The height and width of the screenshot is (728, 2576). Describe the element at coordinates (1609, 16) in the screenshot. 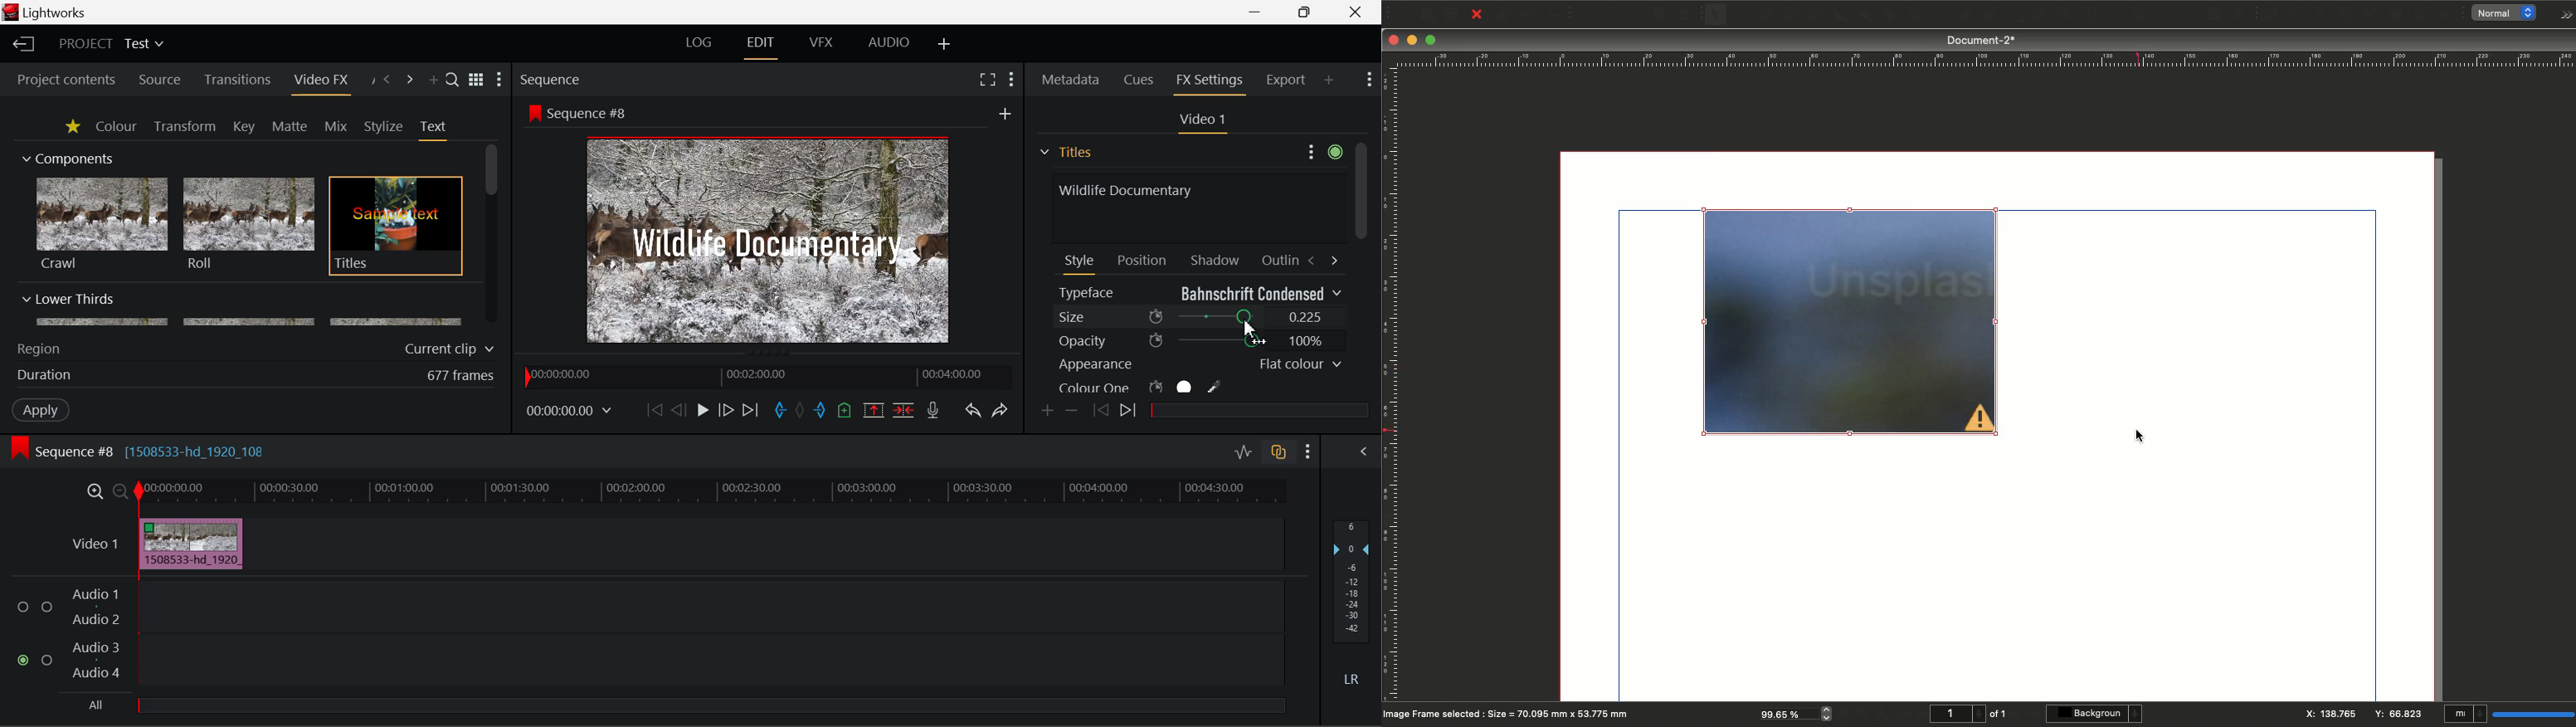

I see `Redo` at that location.